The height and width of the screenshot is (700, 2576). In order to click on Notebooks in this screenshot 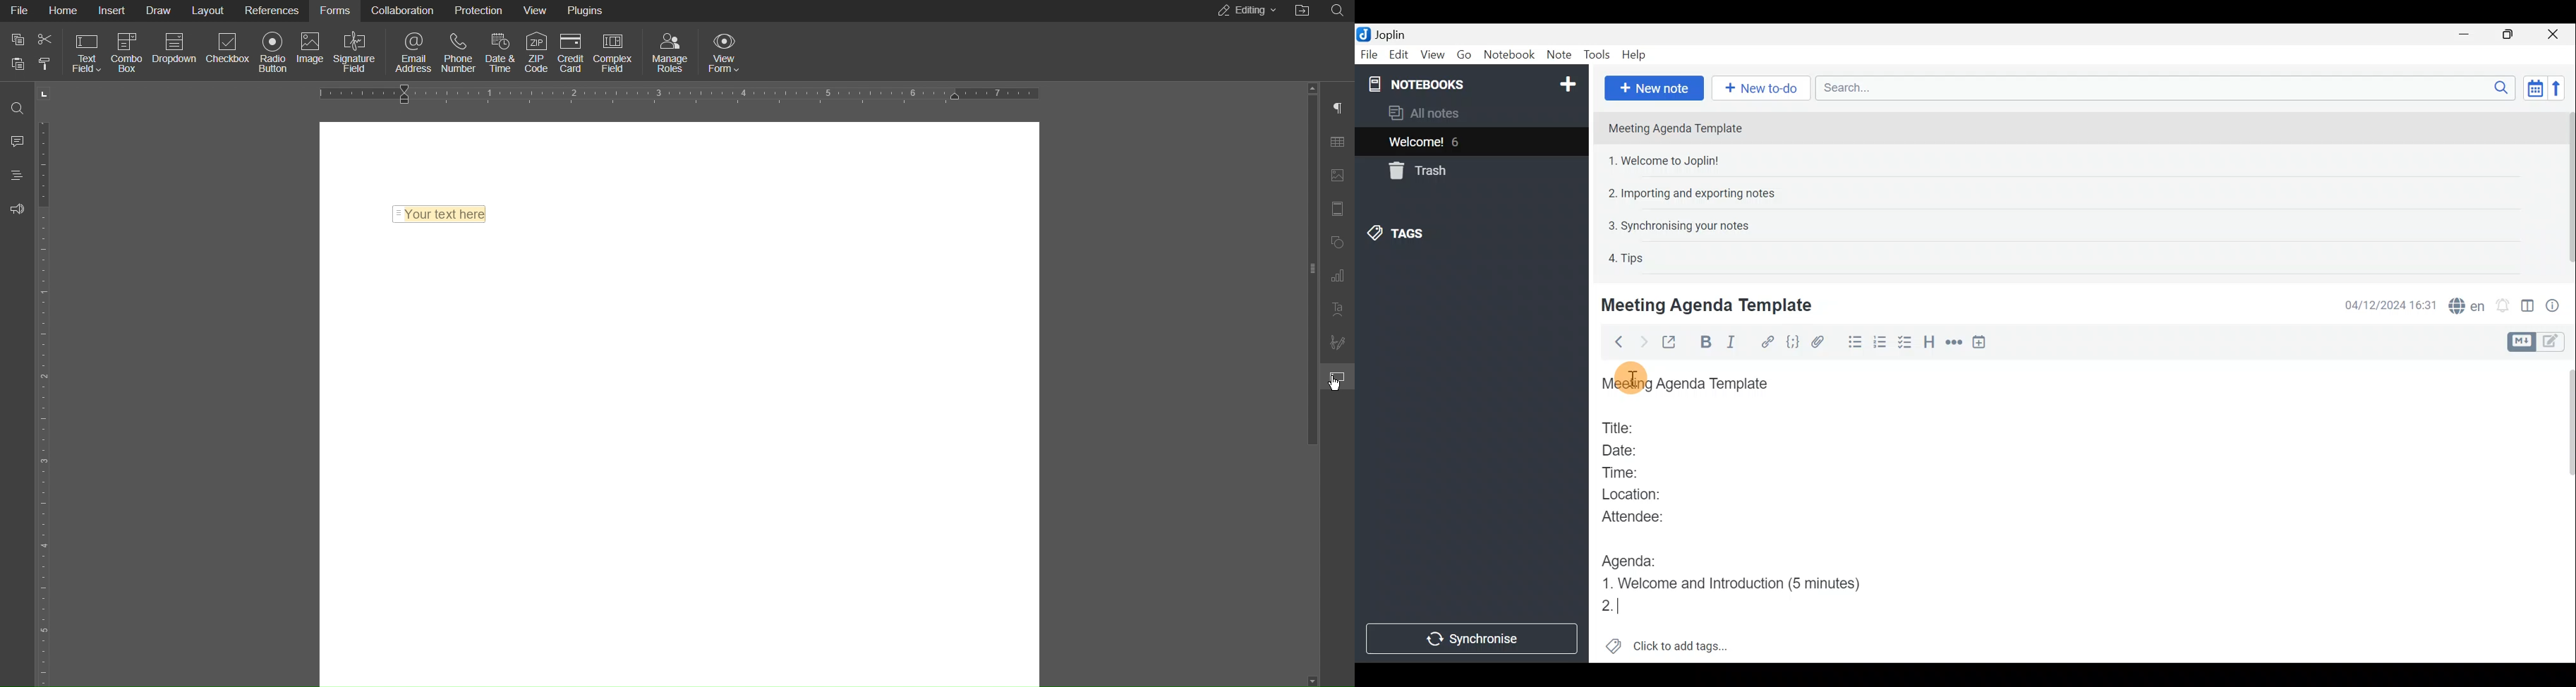, I will do `click(1474, 83)`.